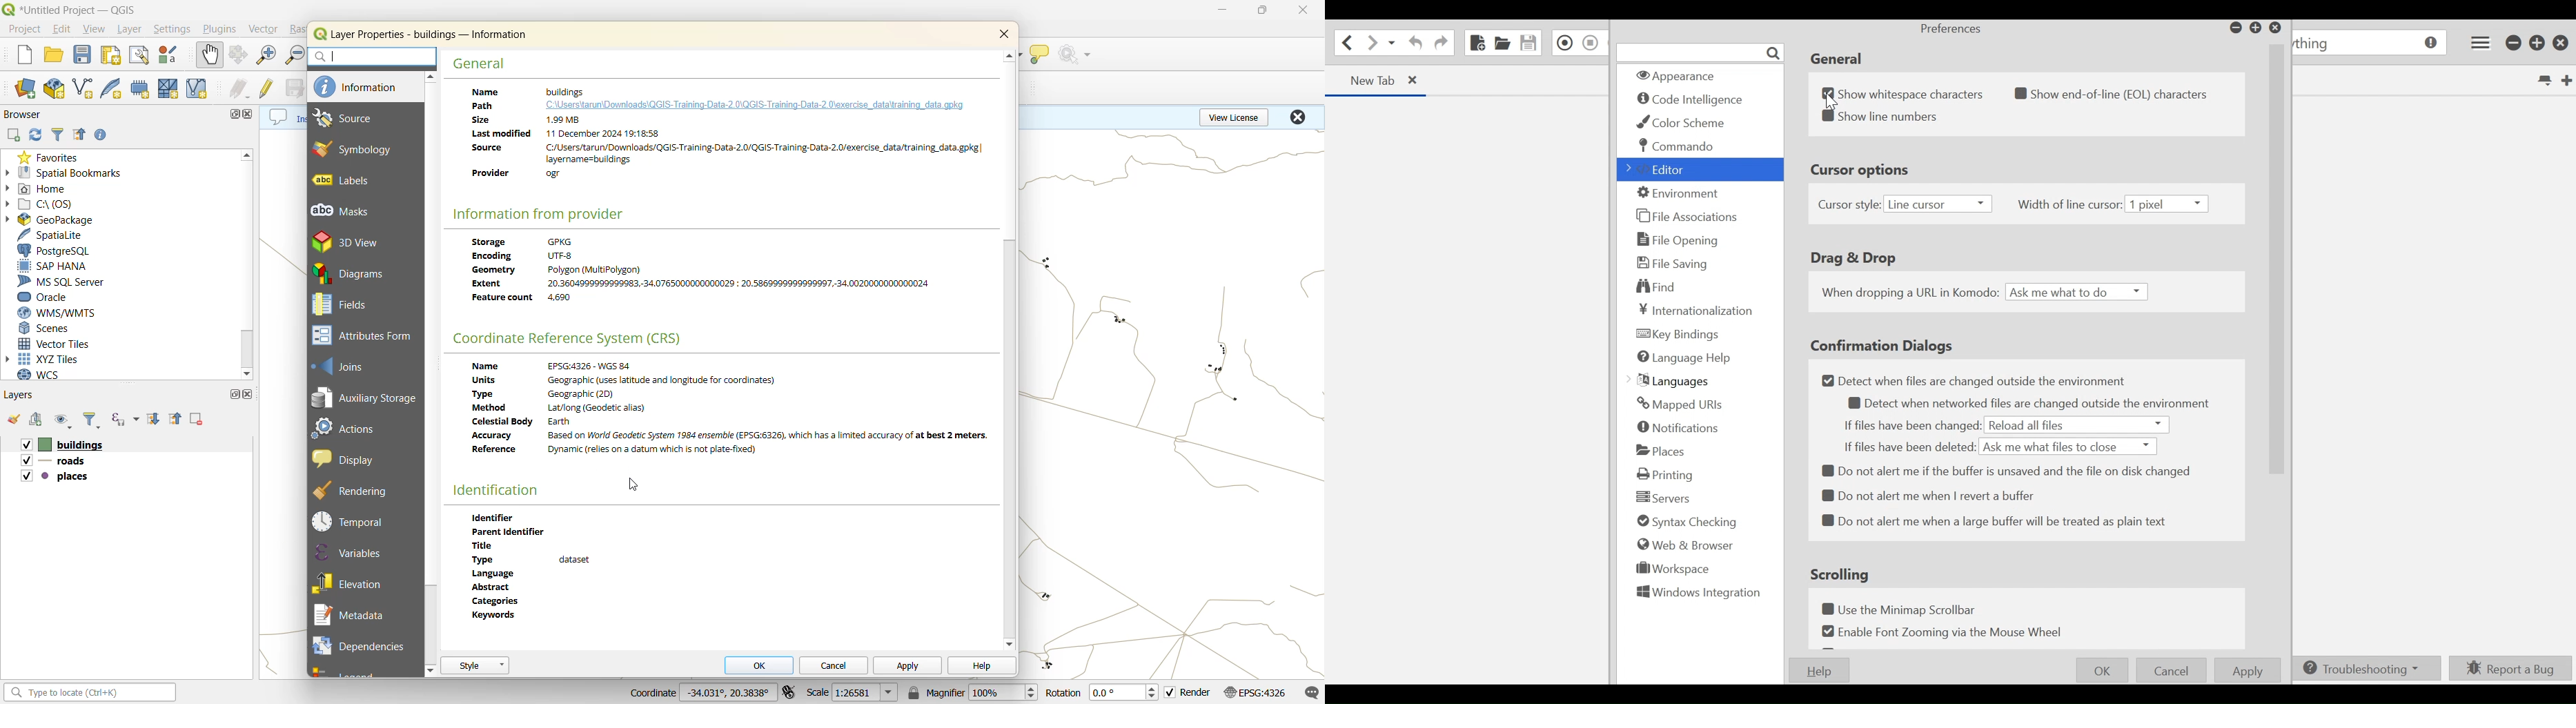 This screenshot has height=728, width=2576. I want to click on postgresql, so click(61, 250).